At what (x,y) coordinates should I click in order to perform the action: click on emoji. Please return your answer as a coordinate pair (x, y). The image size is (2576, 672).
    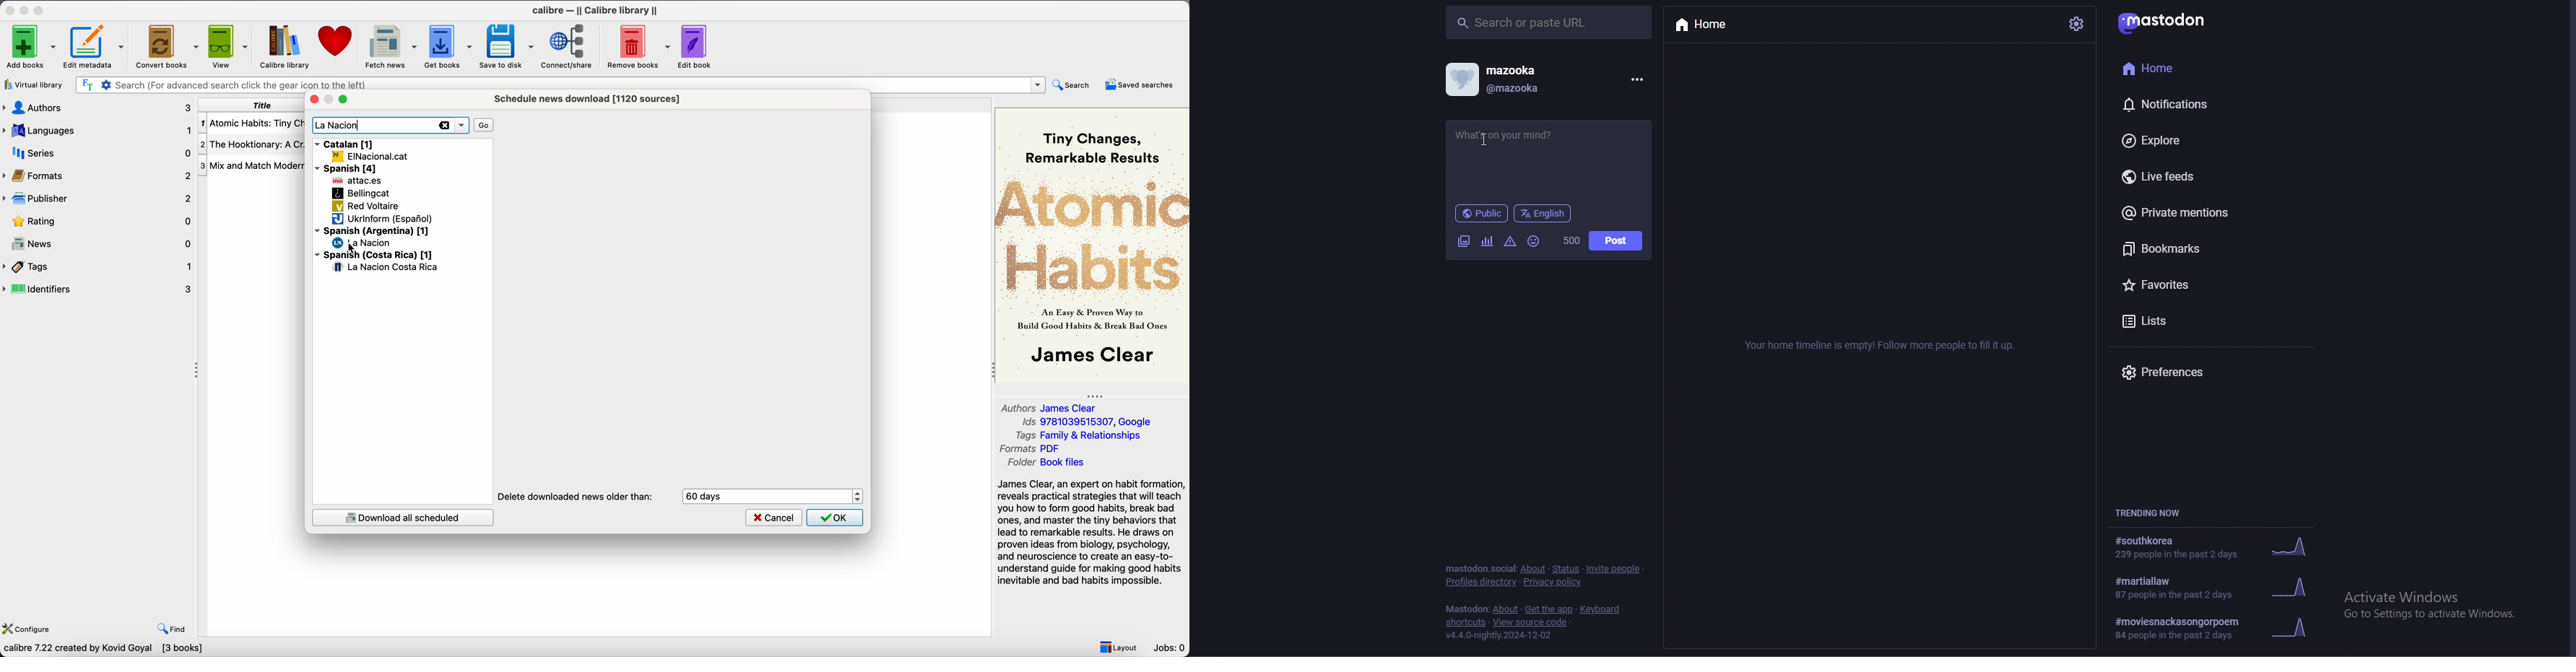
    Looking at the image, I should click on (1533, 241).